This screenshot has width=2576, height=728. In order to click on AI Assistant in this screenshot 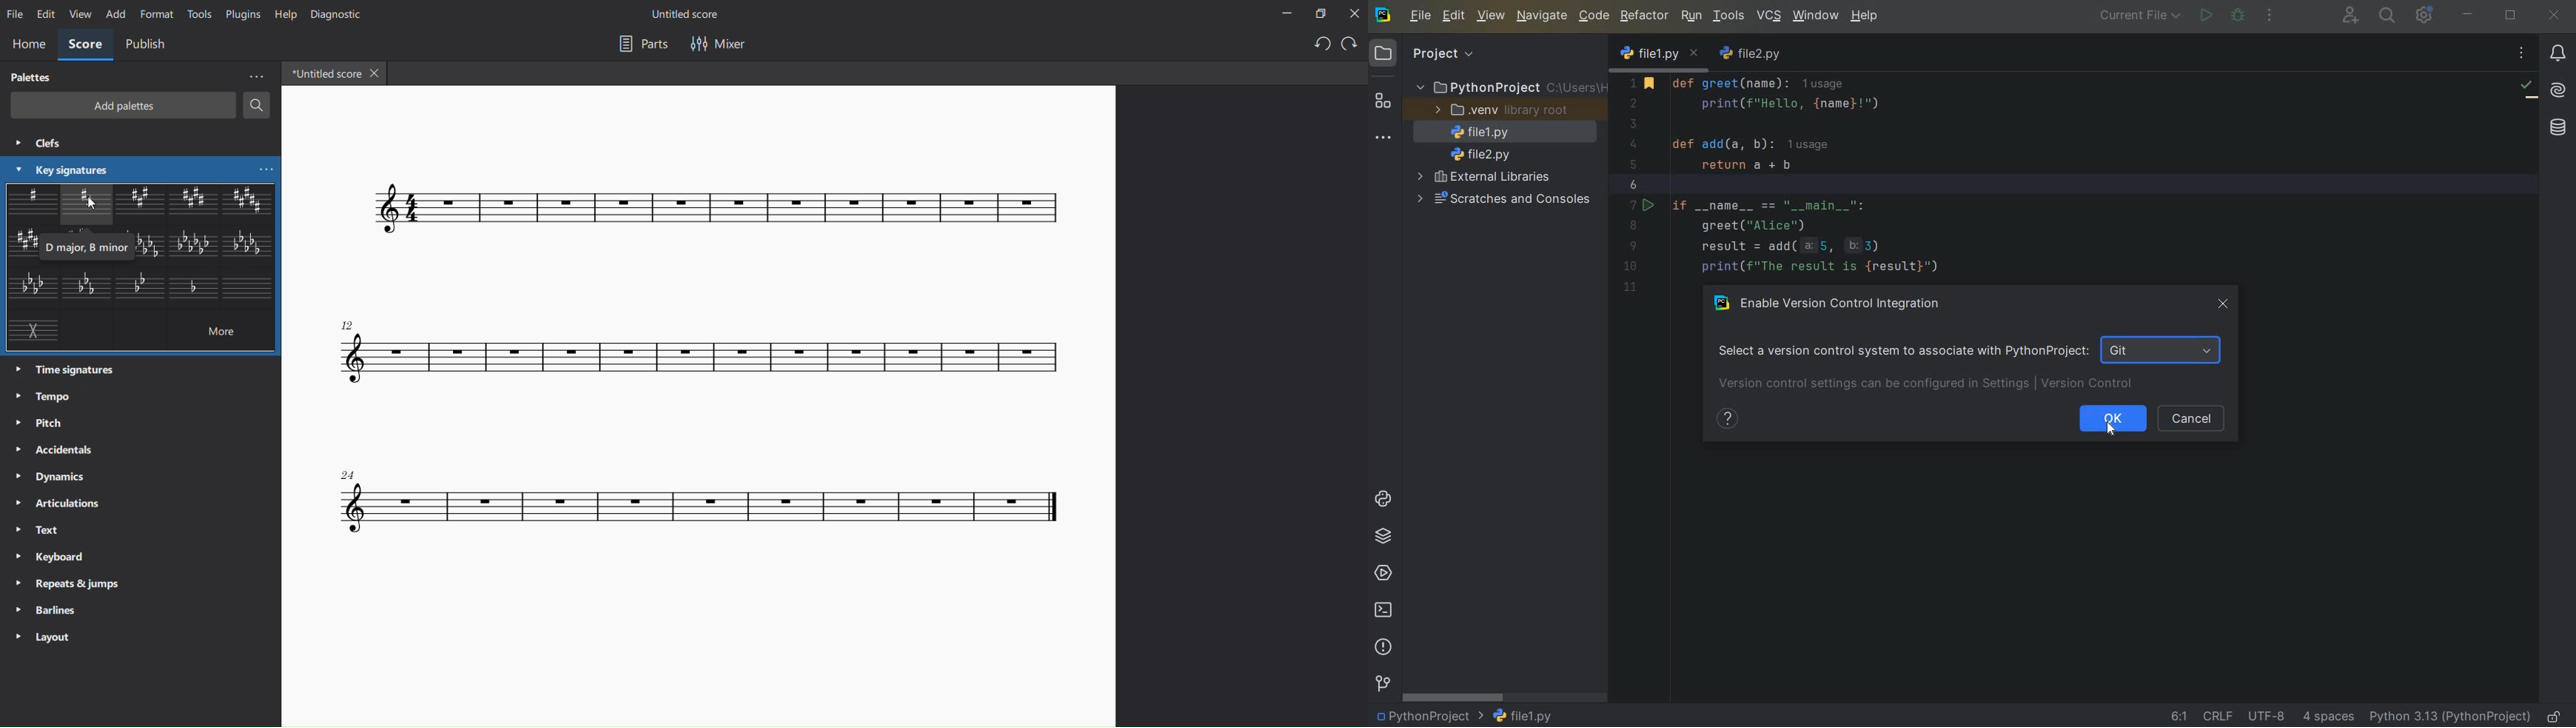, I will do `click(2559, 92)`.